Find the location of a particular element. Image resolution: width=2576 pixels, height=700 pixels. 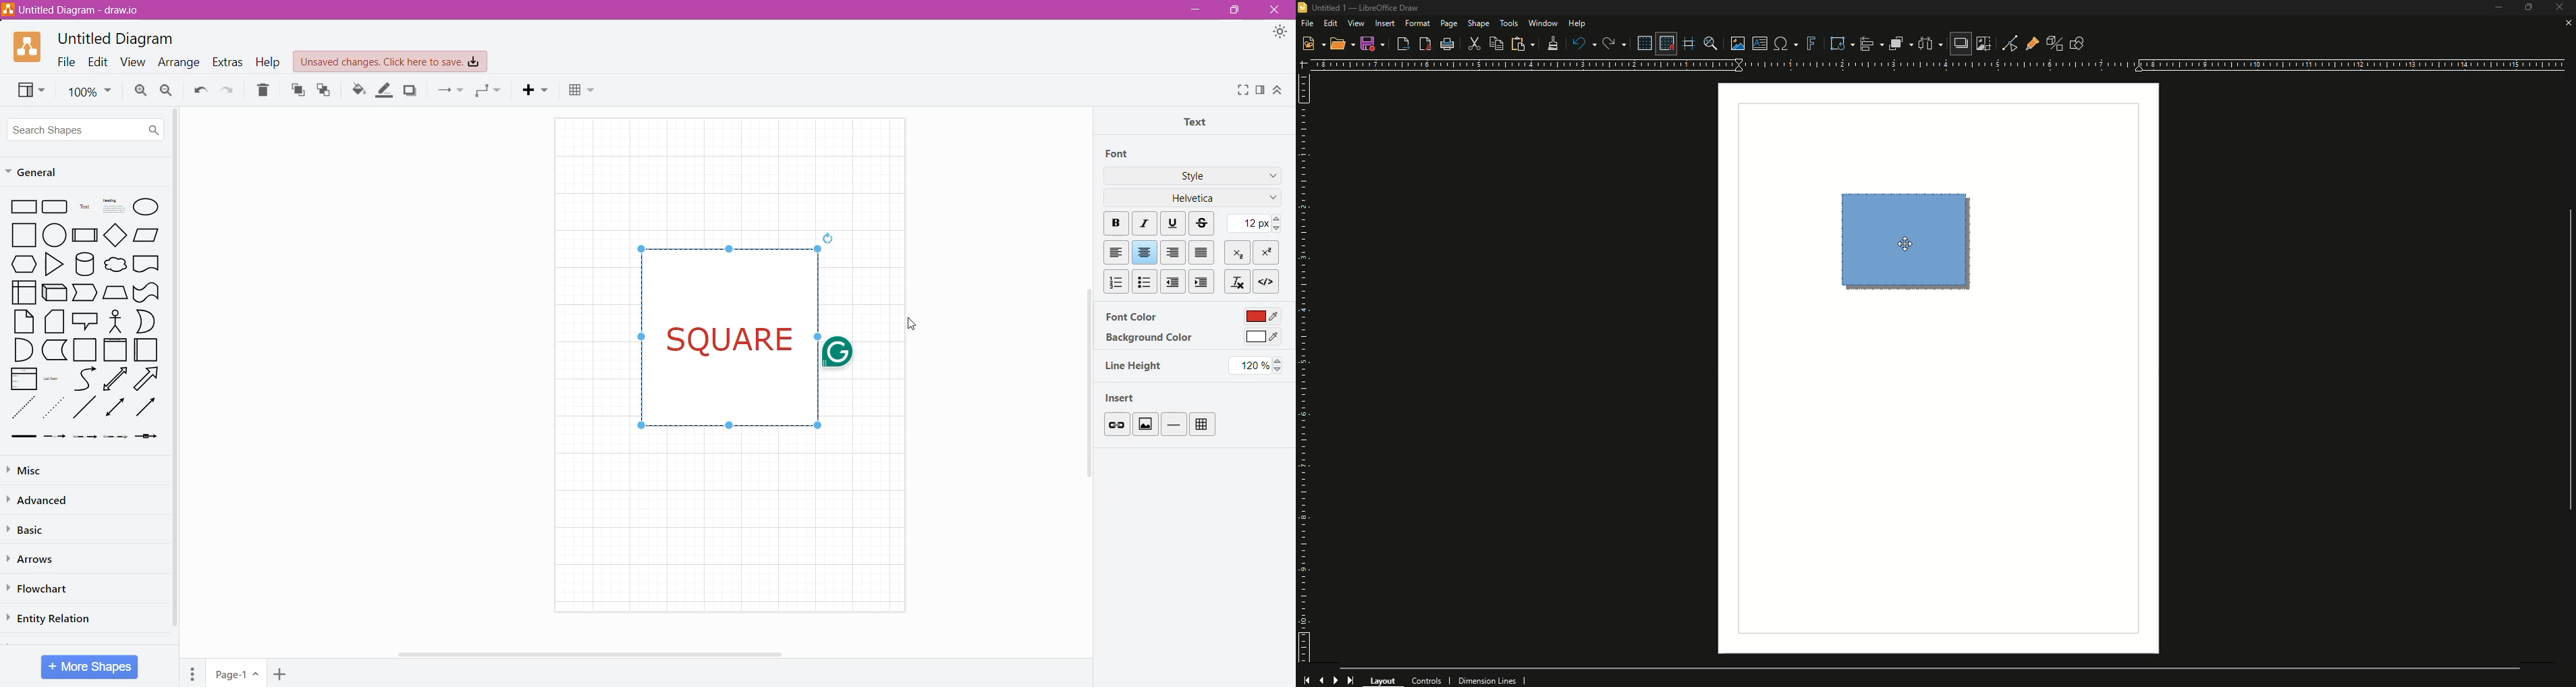

Select three objects is located at coordinates (1930, 44).